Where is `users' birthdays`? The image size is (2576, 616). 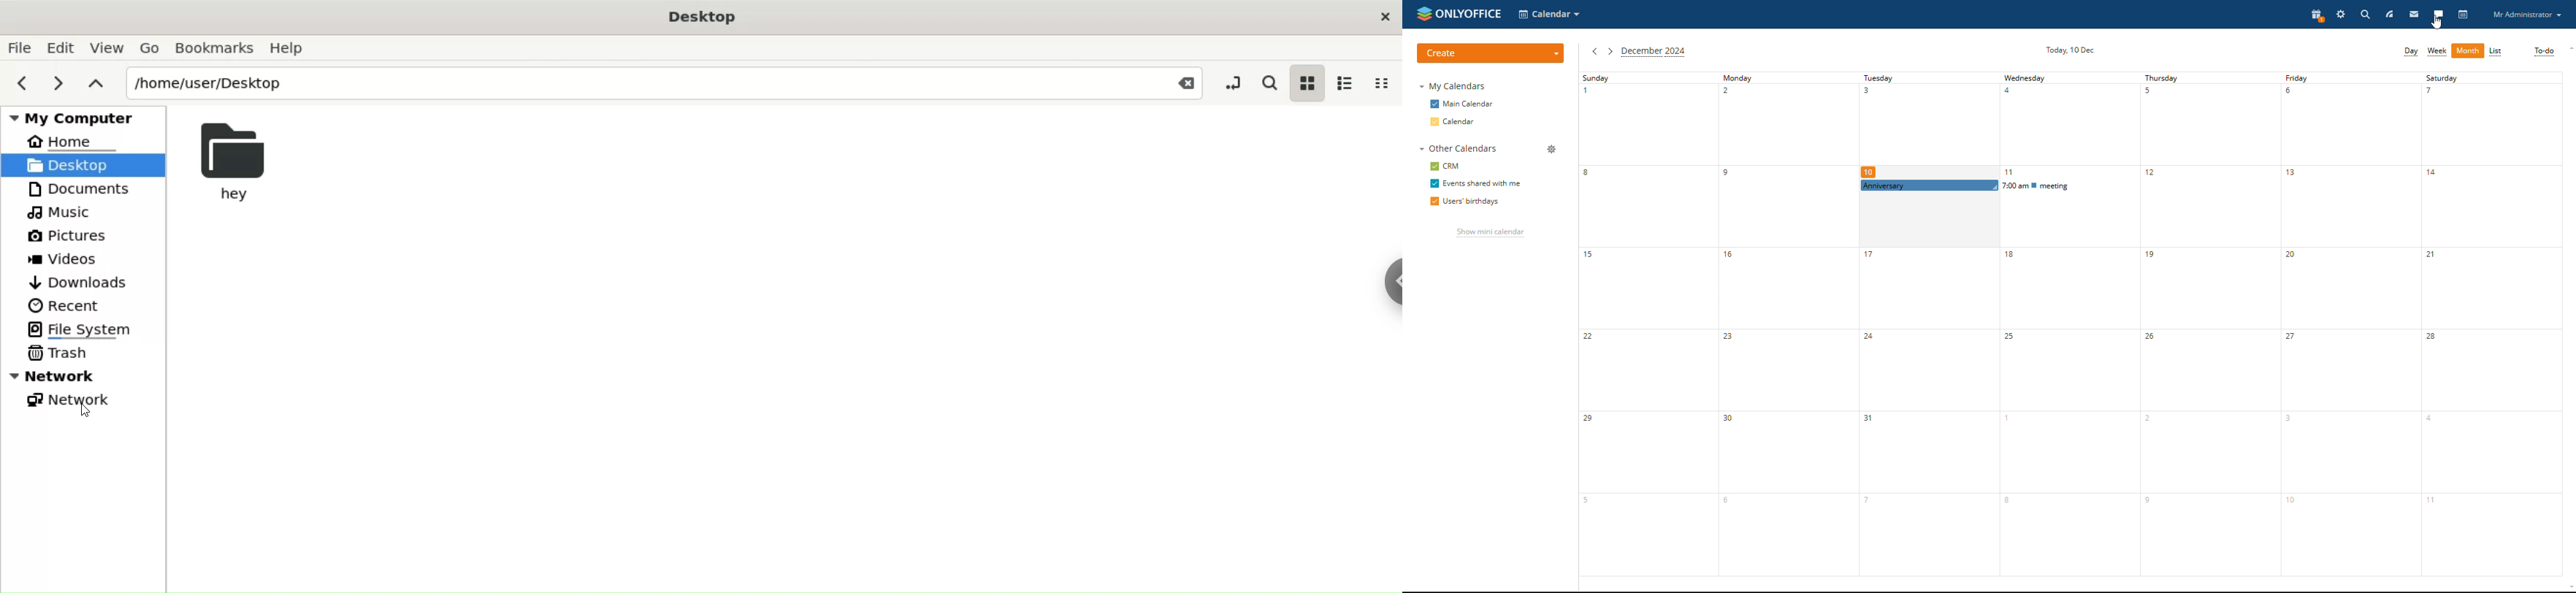
users' birthdays is located at coordinates (1466, 202).